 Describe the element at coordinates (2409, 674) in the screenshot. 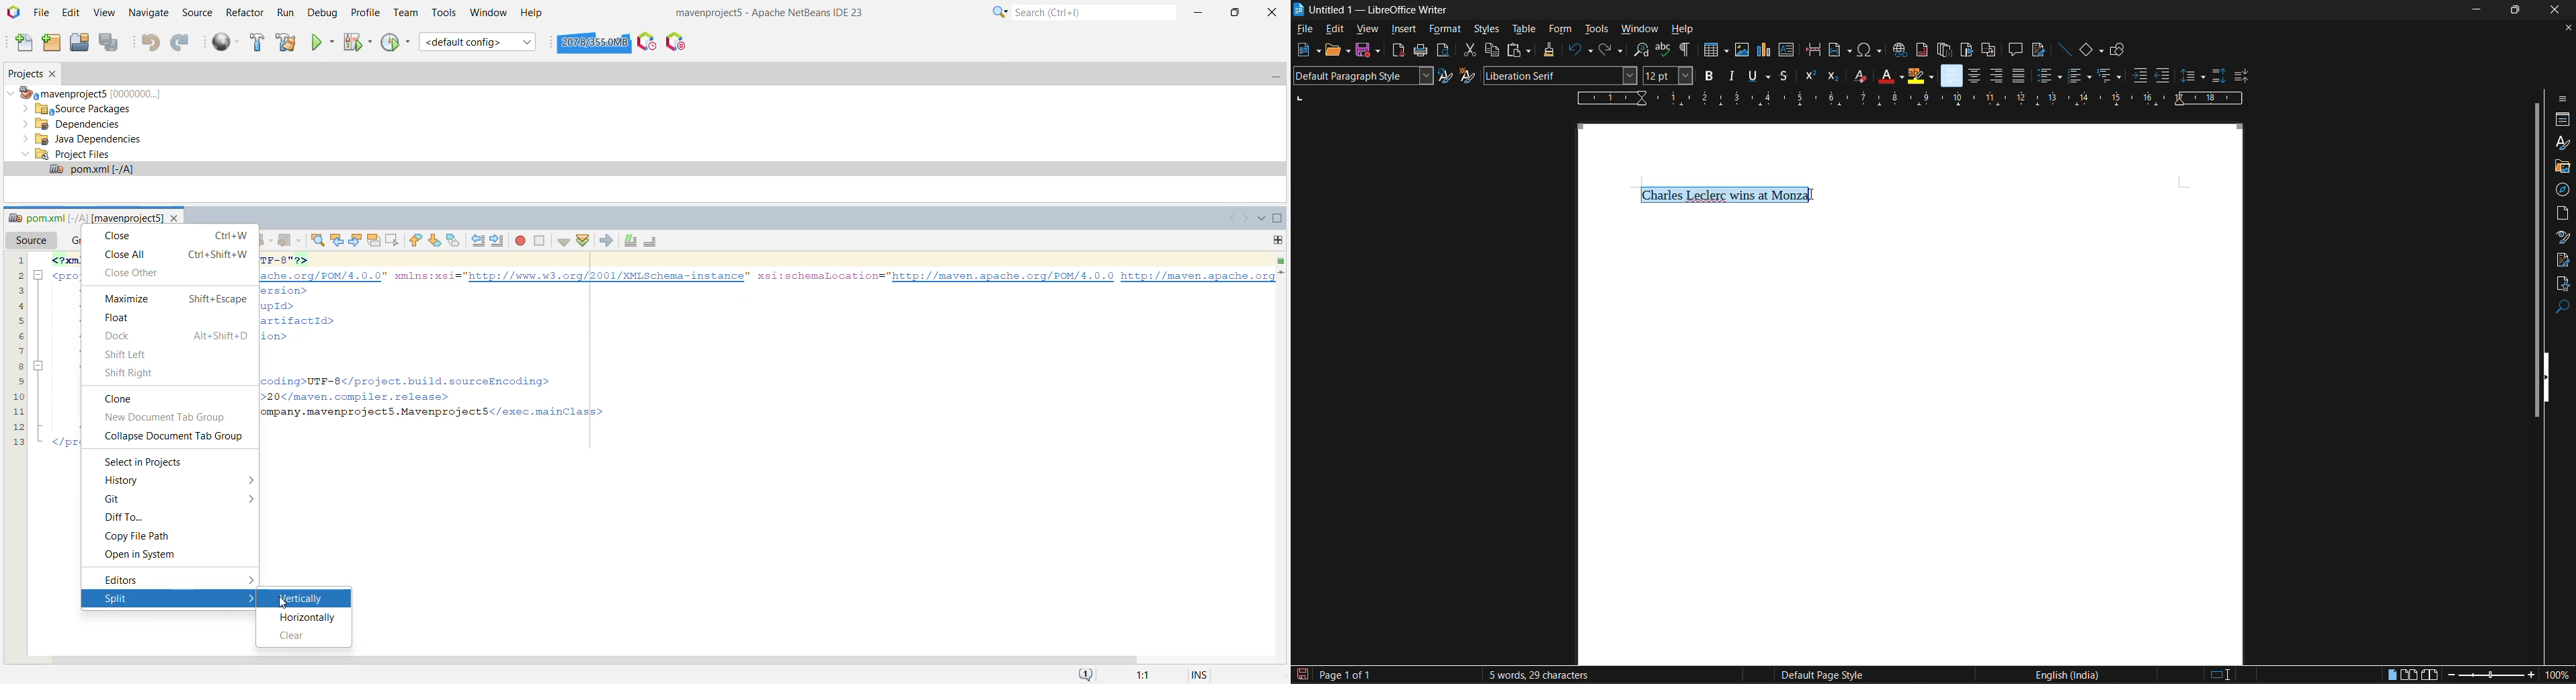

I see `multiple page view` at that location.